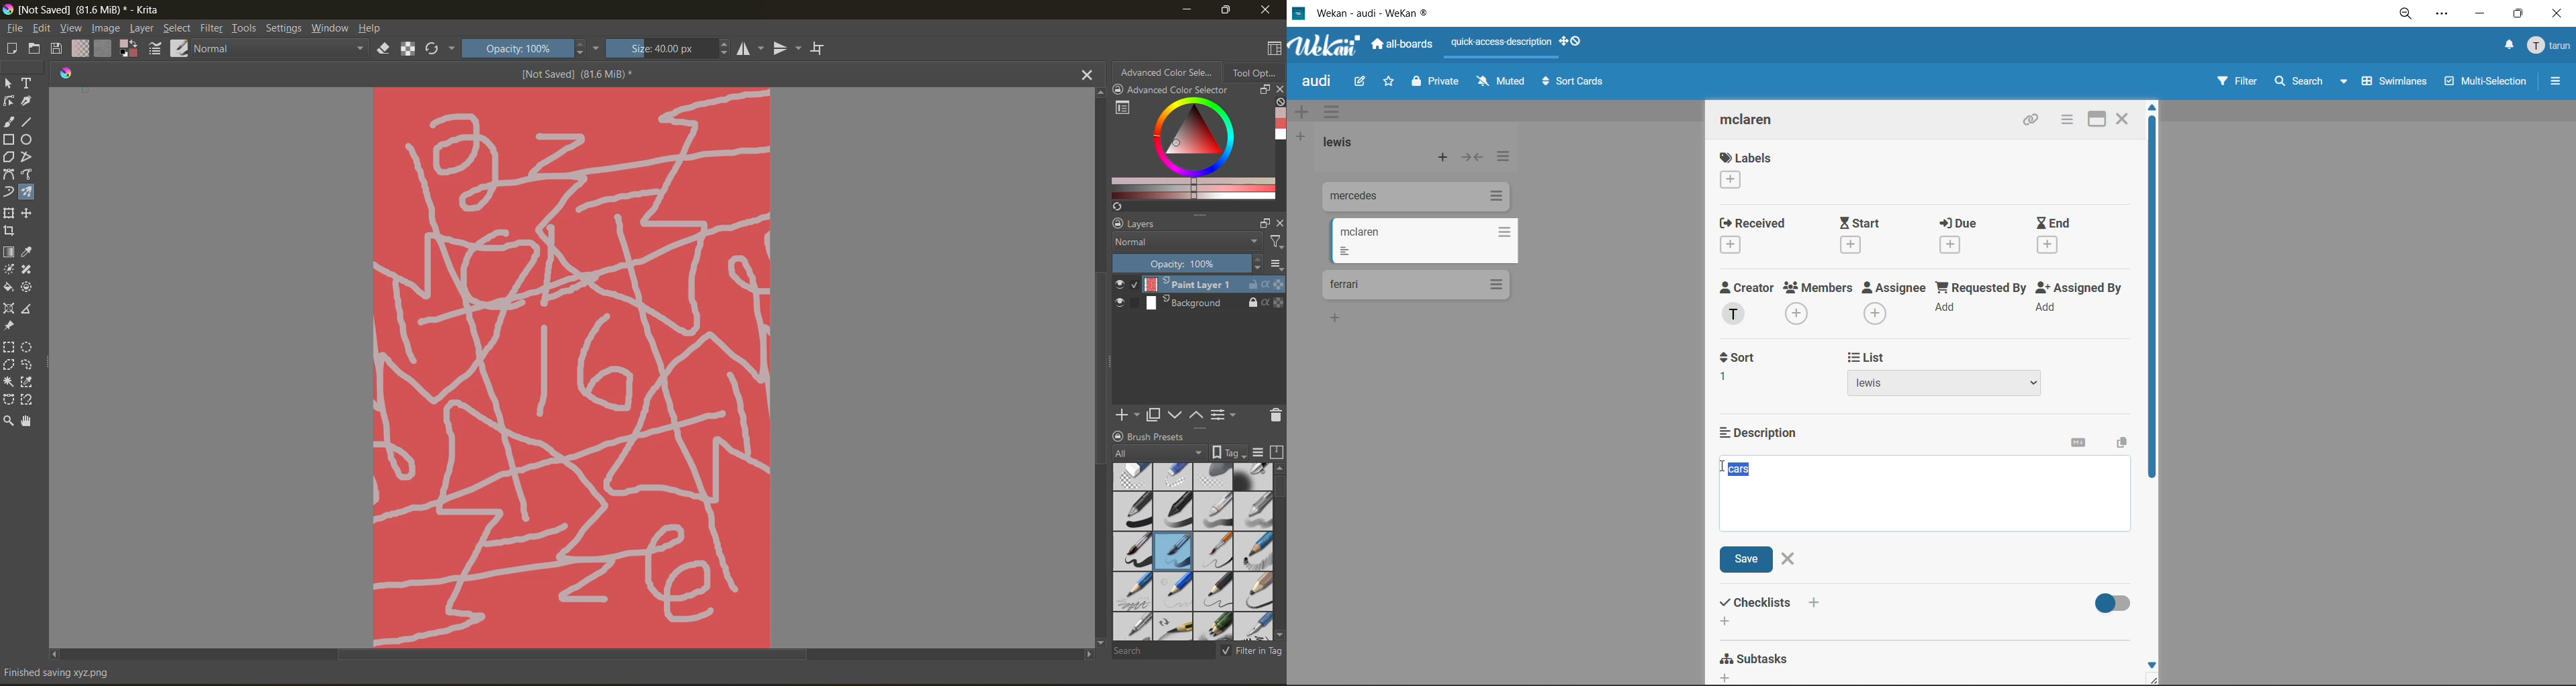 Image resolution: width=2576 pixels, height=700 pixels. What do you see at coordinates (1162, 435) in the screenshot?
I see `Brush presets` at bounding box center [1162, 435].